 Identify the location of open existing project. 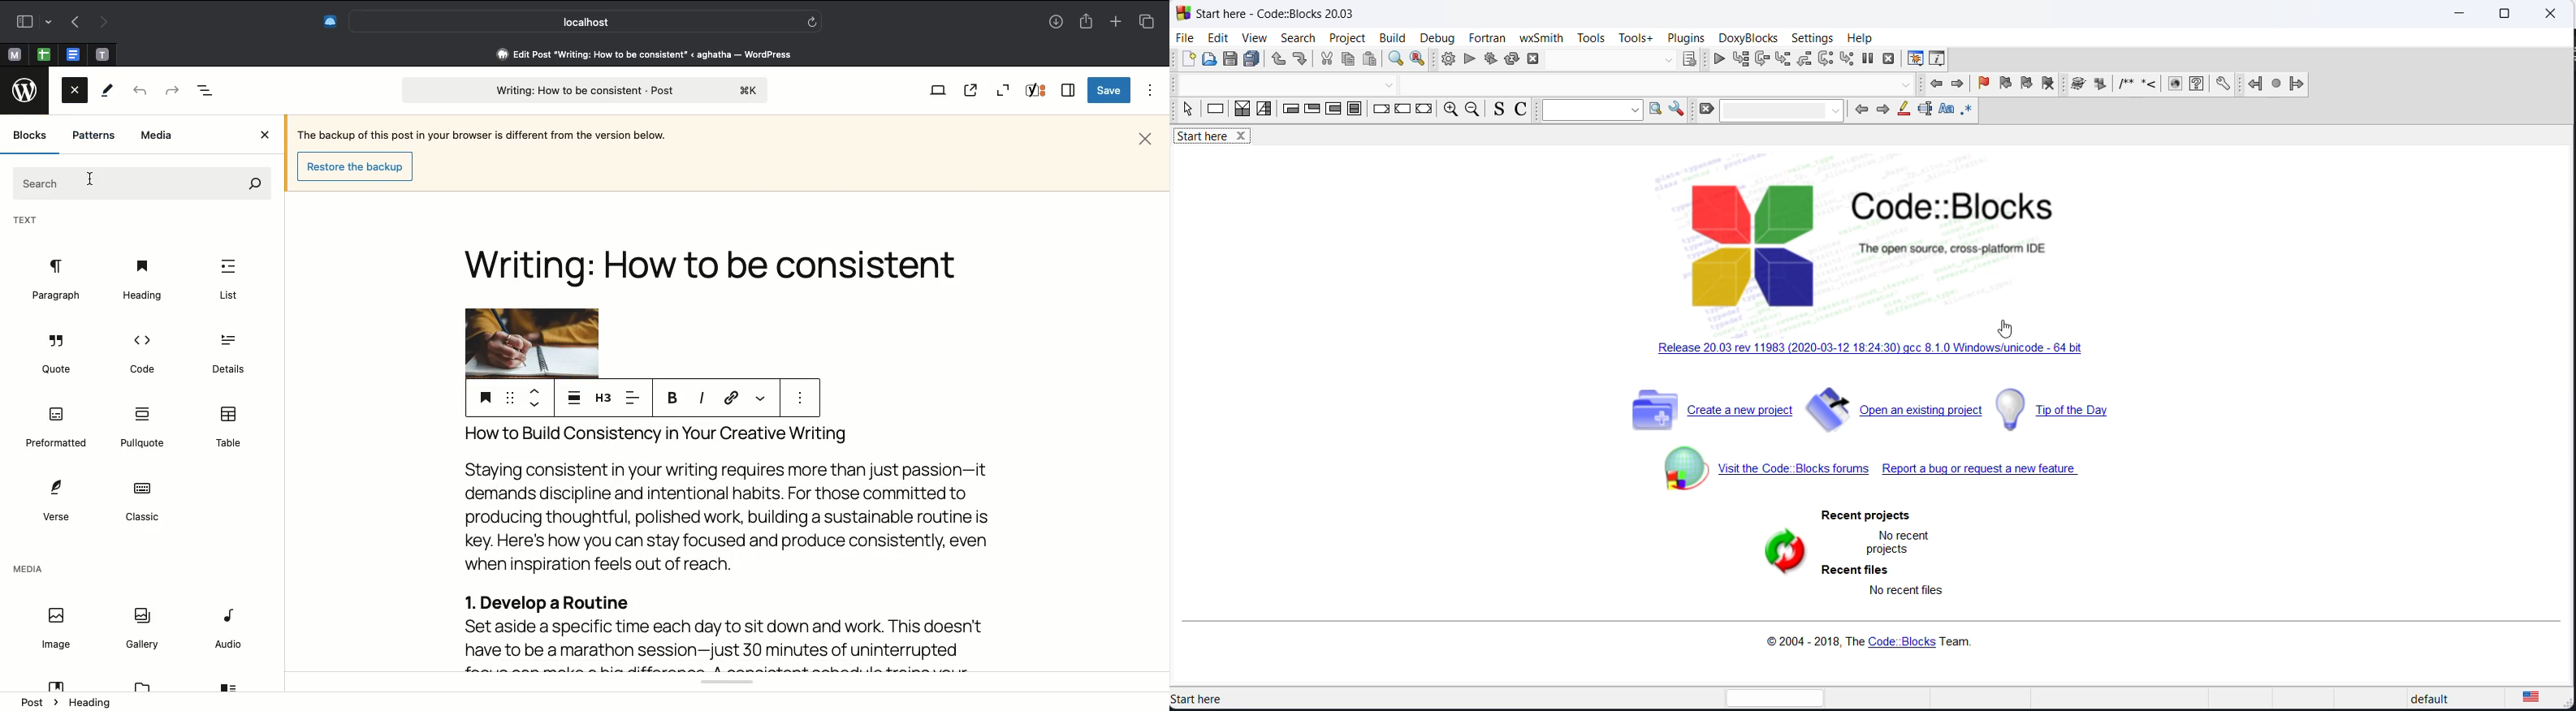
(1898, 410).